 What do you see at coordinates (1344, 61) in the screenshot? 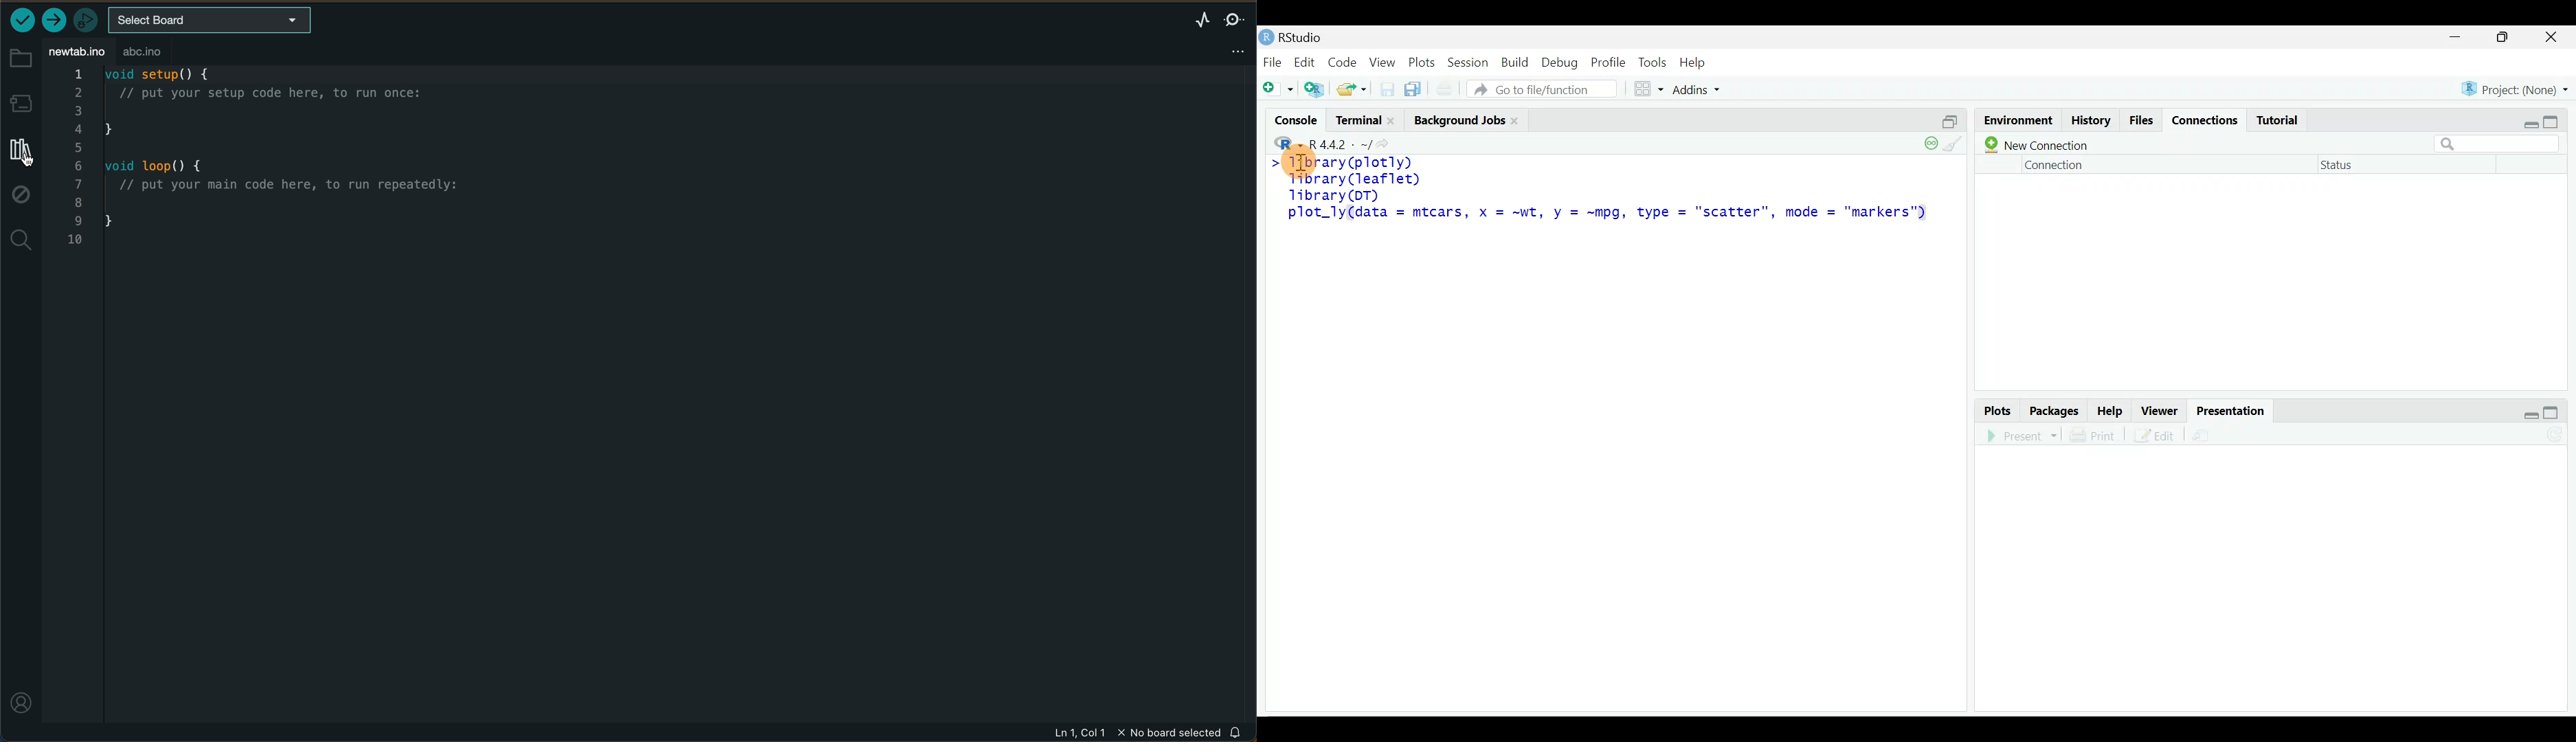
I see `Code` at bounding box center [1344, 61].